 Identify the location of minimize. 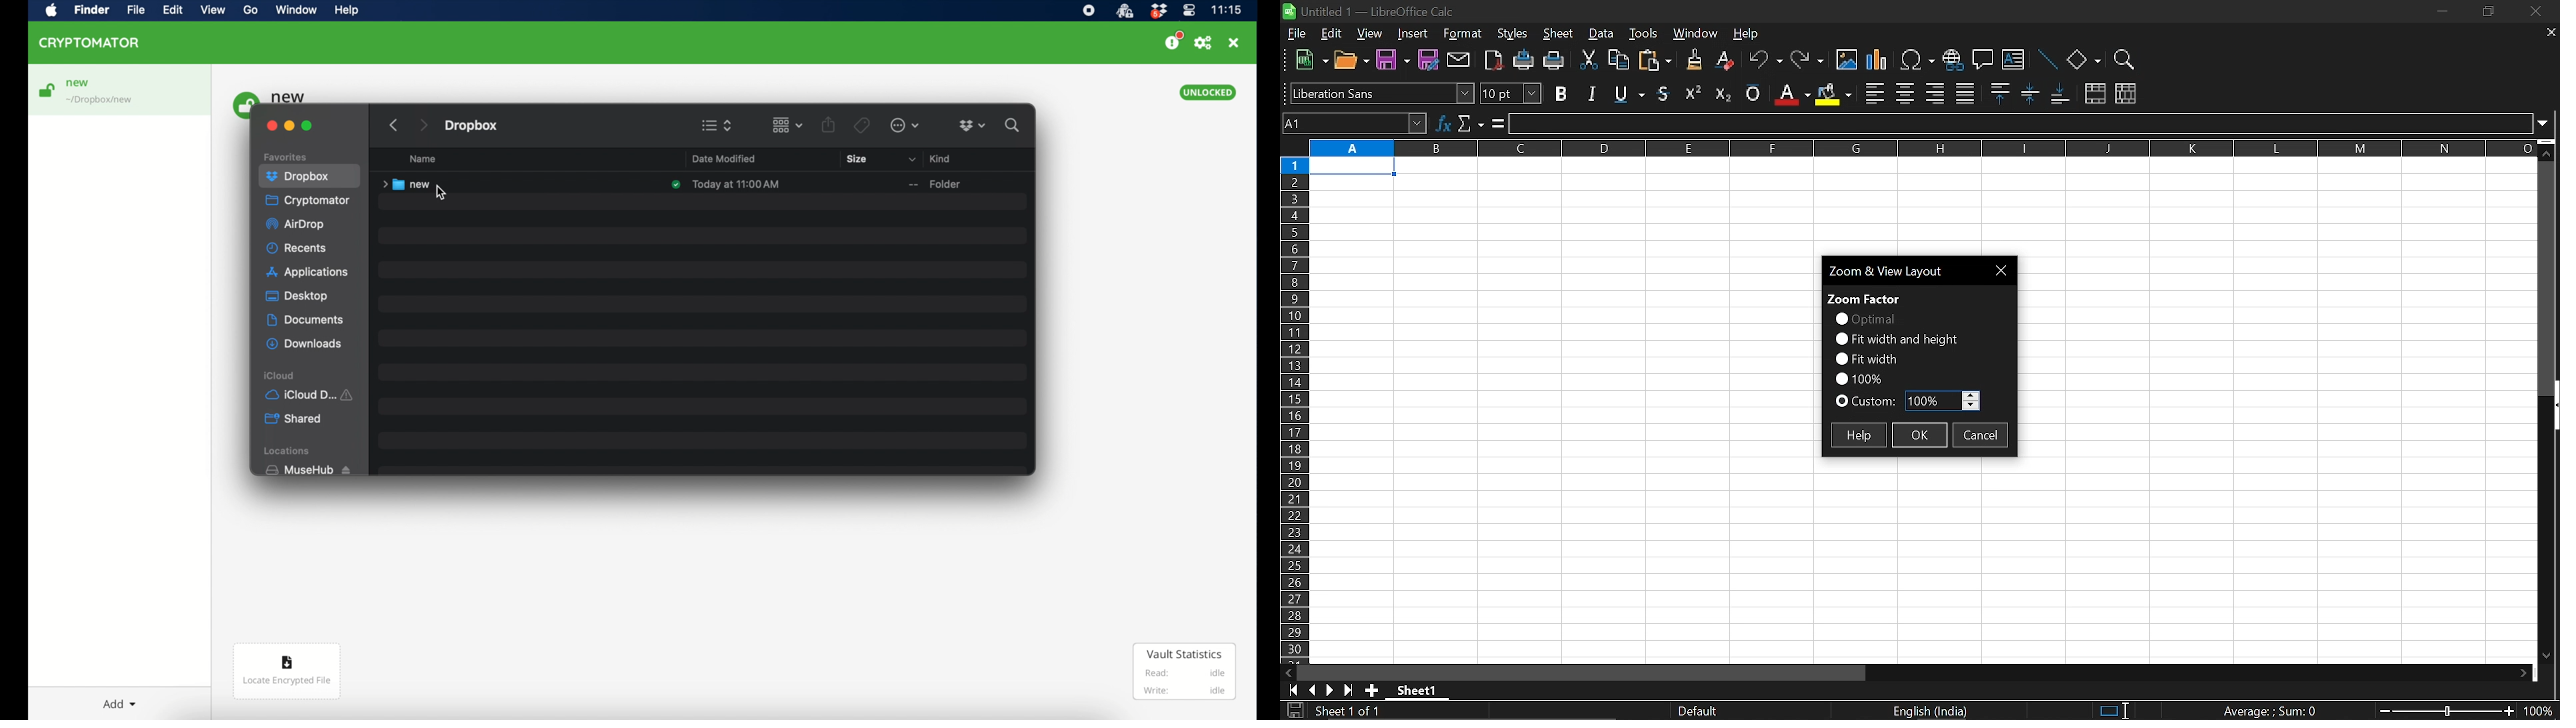
(2440, 11).